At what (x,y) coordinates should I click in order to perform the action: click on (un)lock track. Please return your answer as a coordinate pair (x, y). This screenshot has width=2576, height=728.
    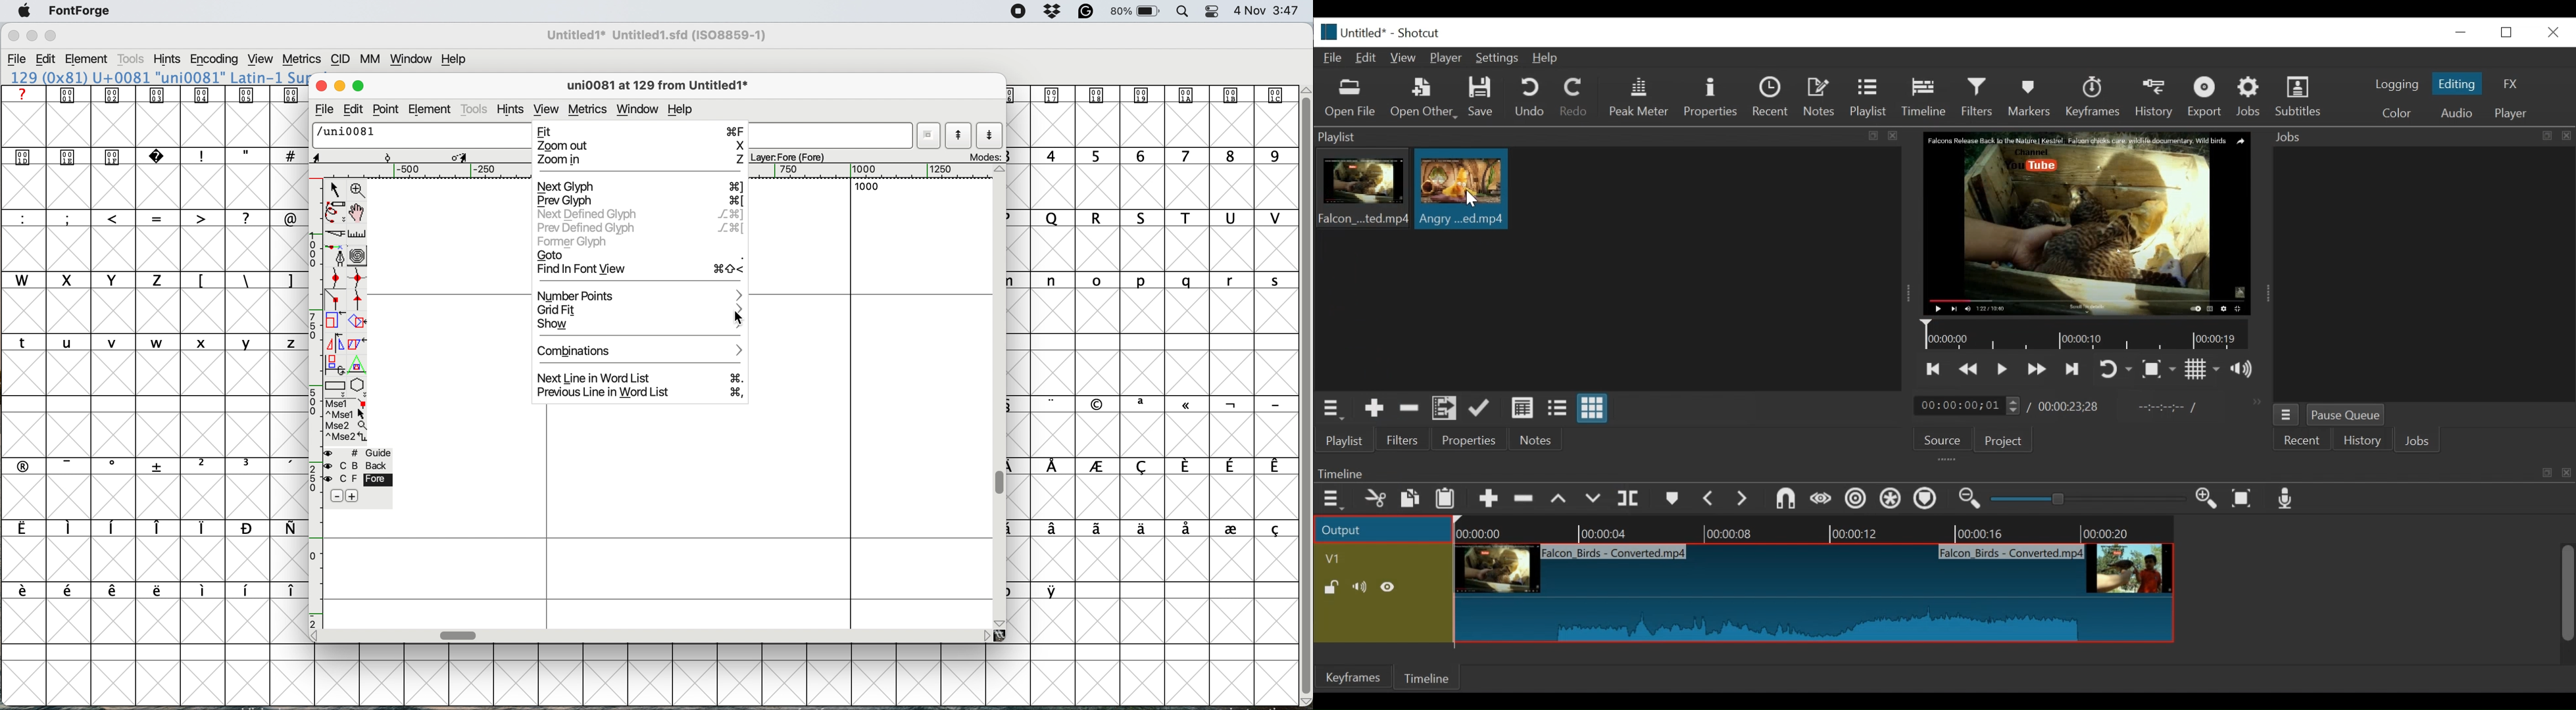
    Looking at the image, I should click on (1331, 587).